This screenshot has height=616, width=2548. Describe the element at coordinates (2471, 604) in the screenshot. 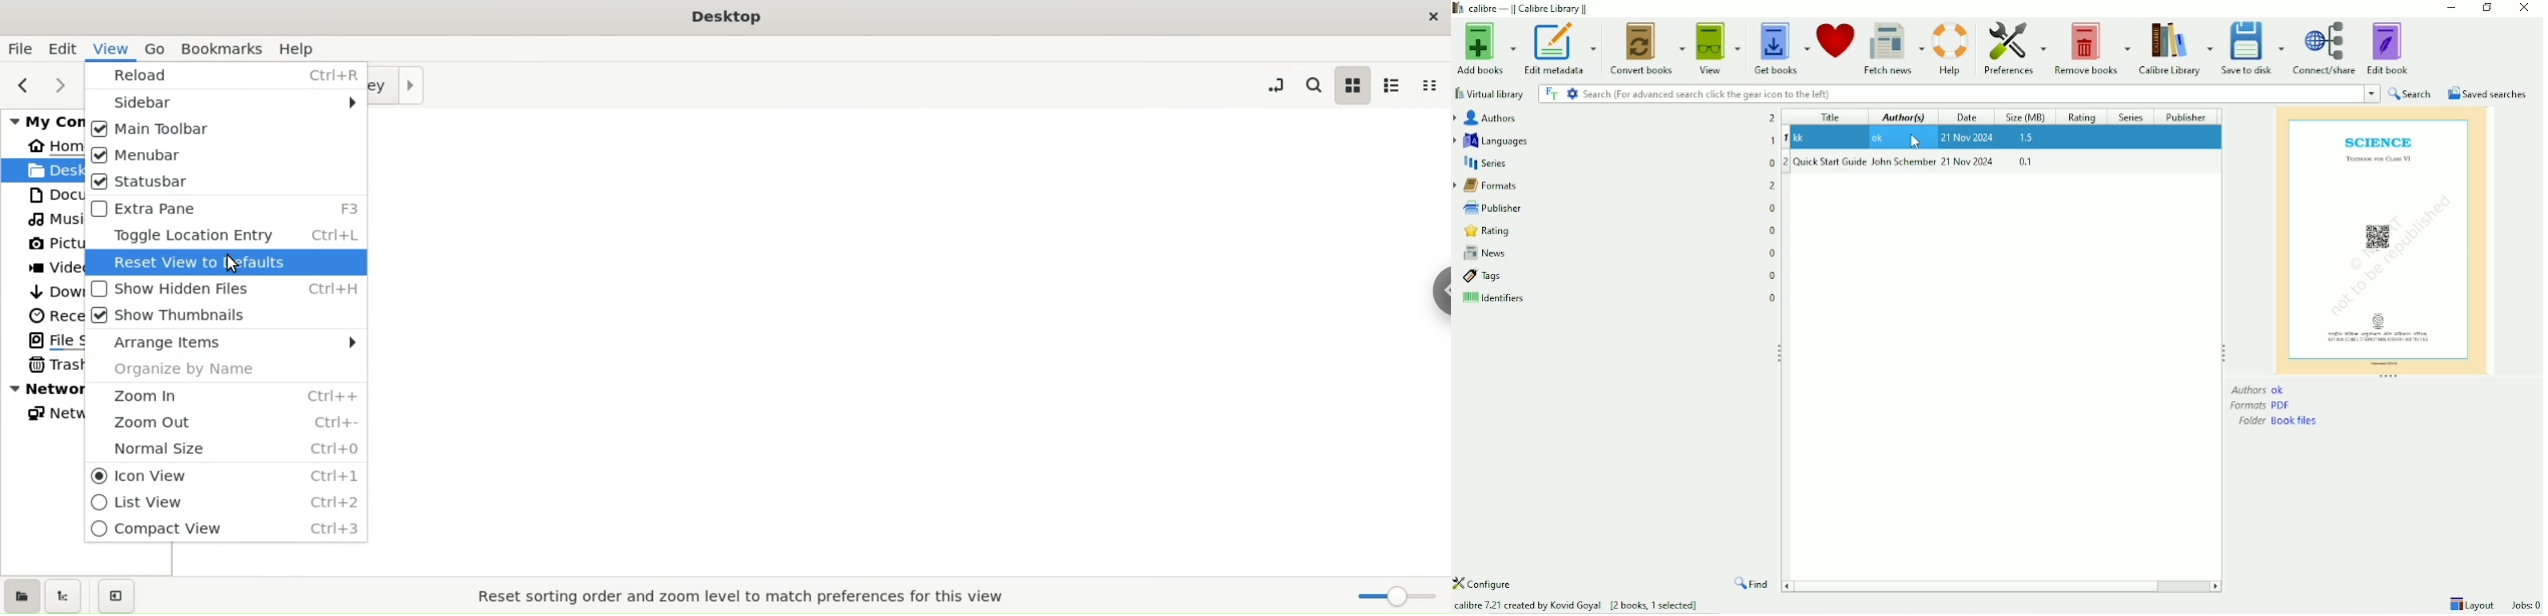

I see `Layout` at that location.